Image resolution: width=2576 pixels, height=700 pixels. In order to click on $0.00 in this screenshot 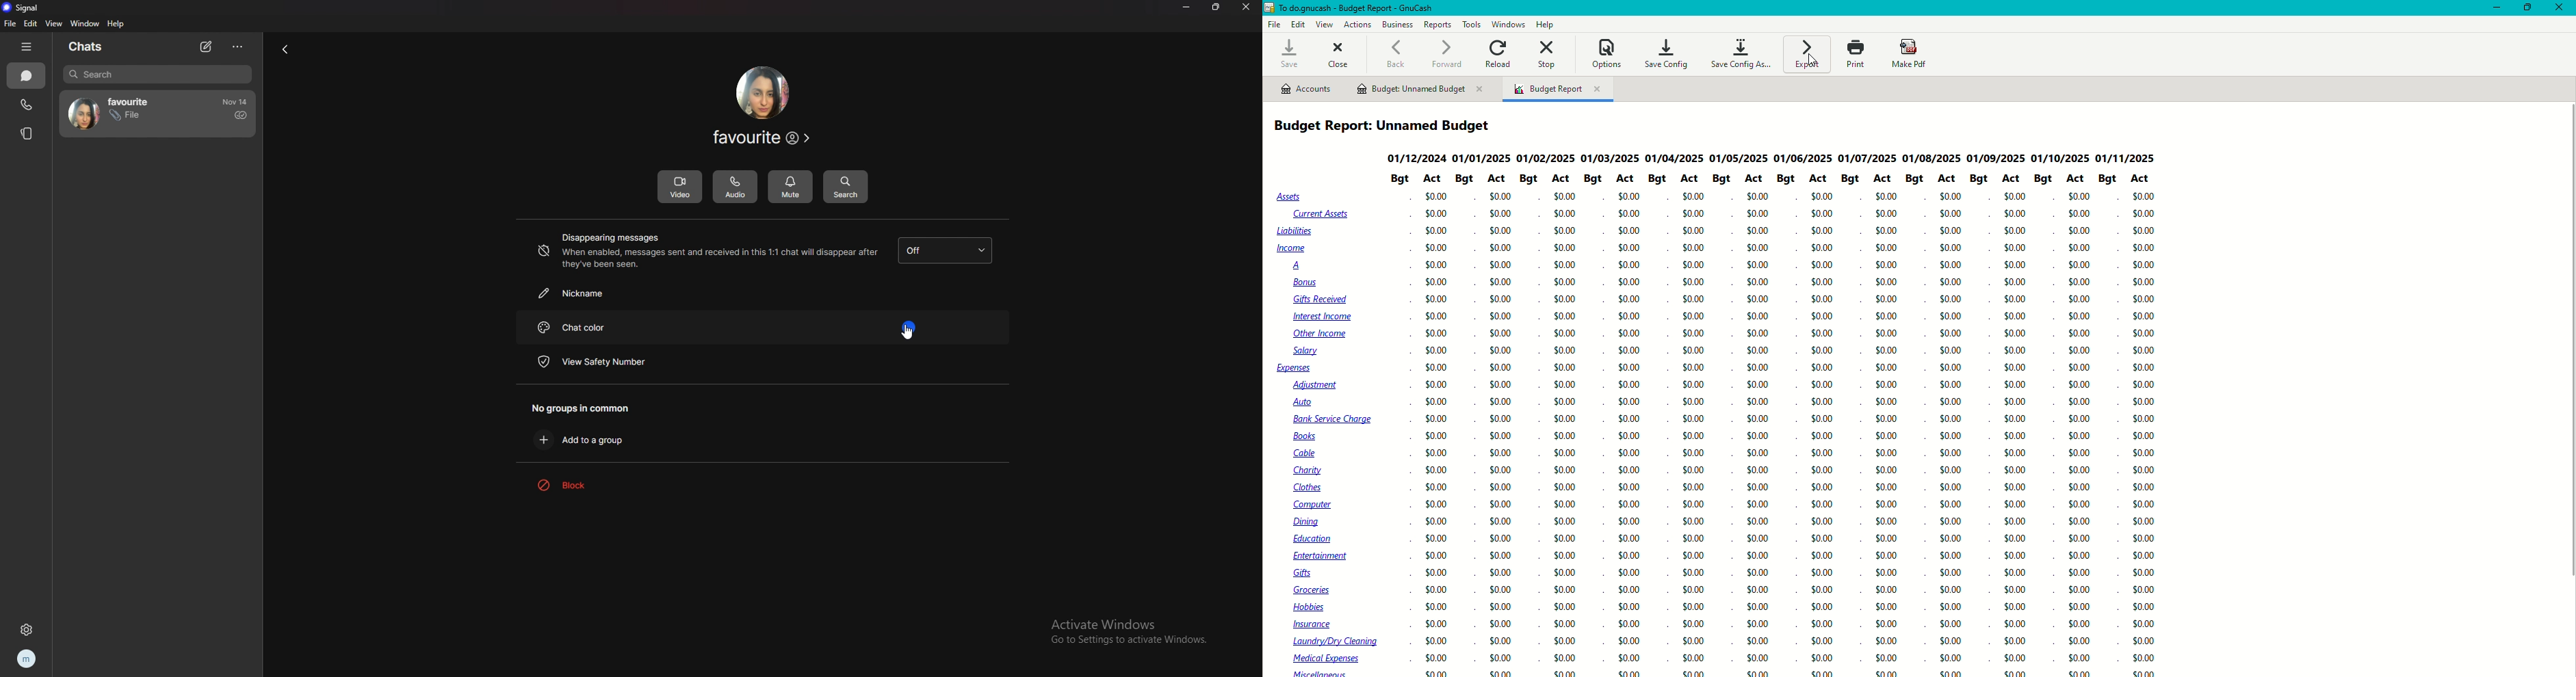, I will do `click(1565, 282)`.